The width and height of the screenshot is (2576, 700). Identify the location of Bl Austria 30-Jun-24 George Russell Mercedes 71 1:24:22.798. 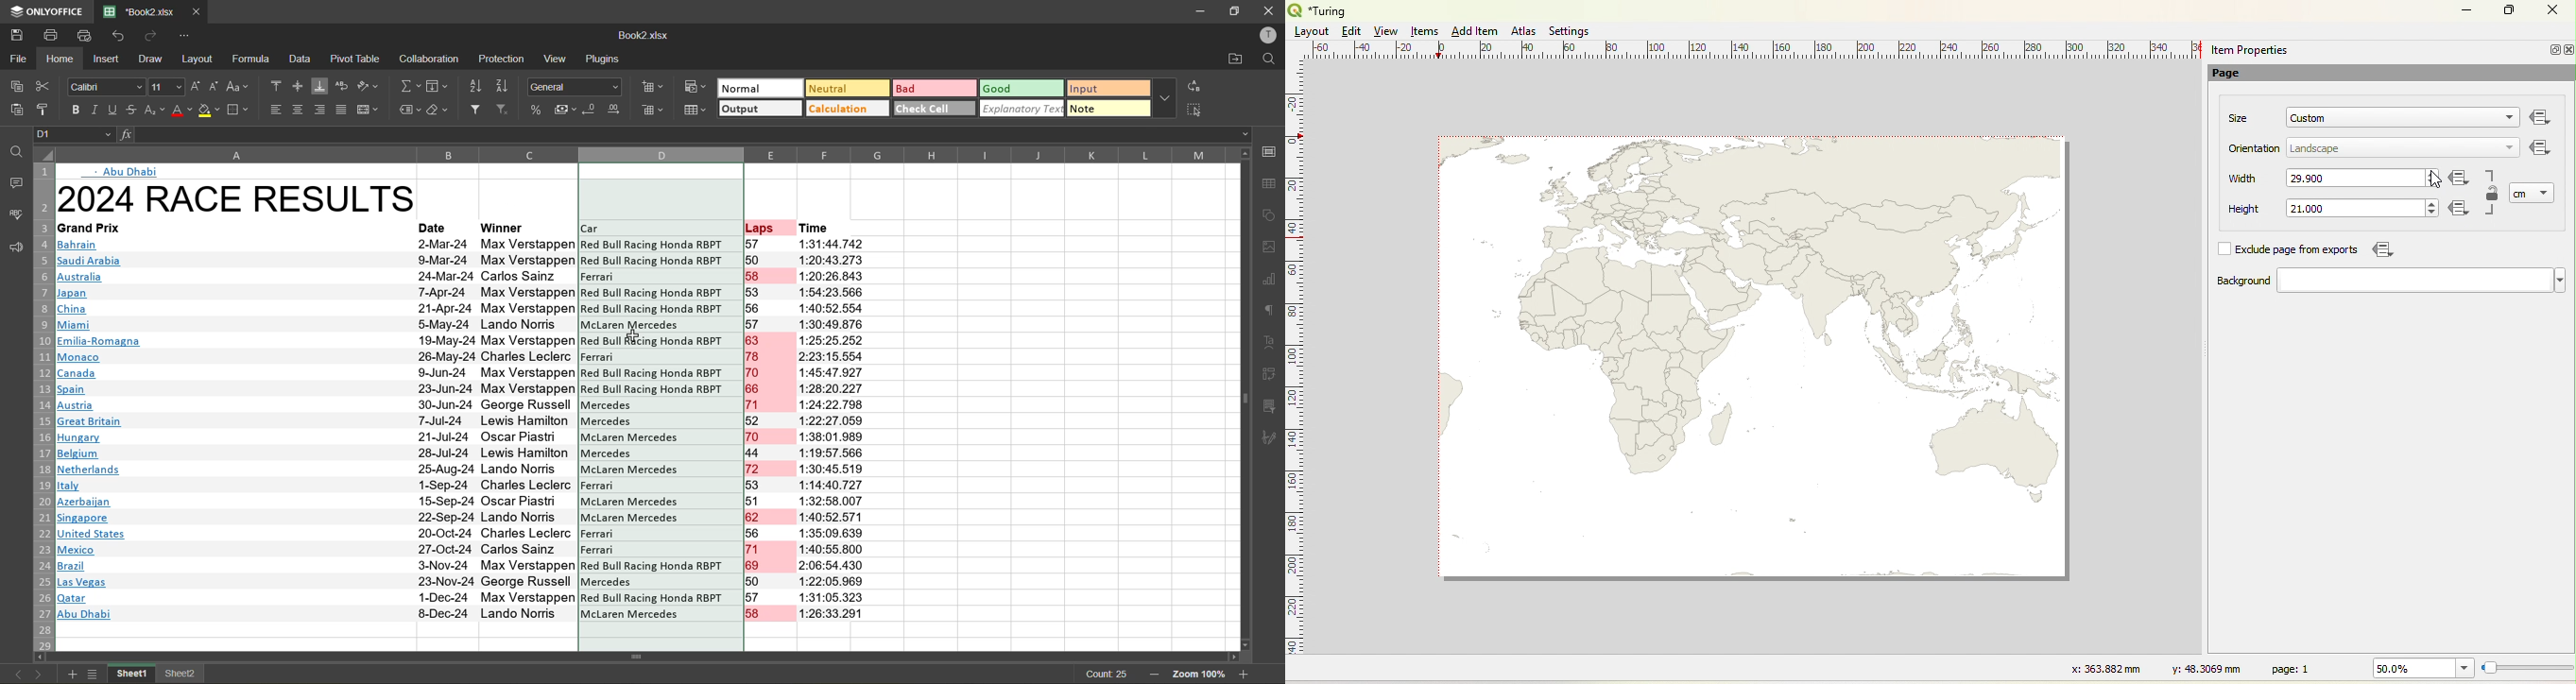
(462, 404).